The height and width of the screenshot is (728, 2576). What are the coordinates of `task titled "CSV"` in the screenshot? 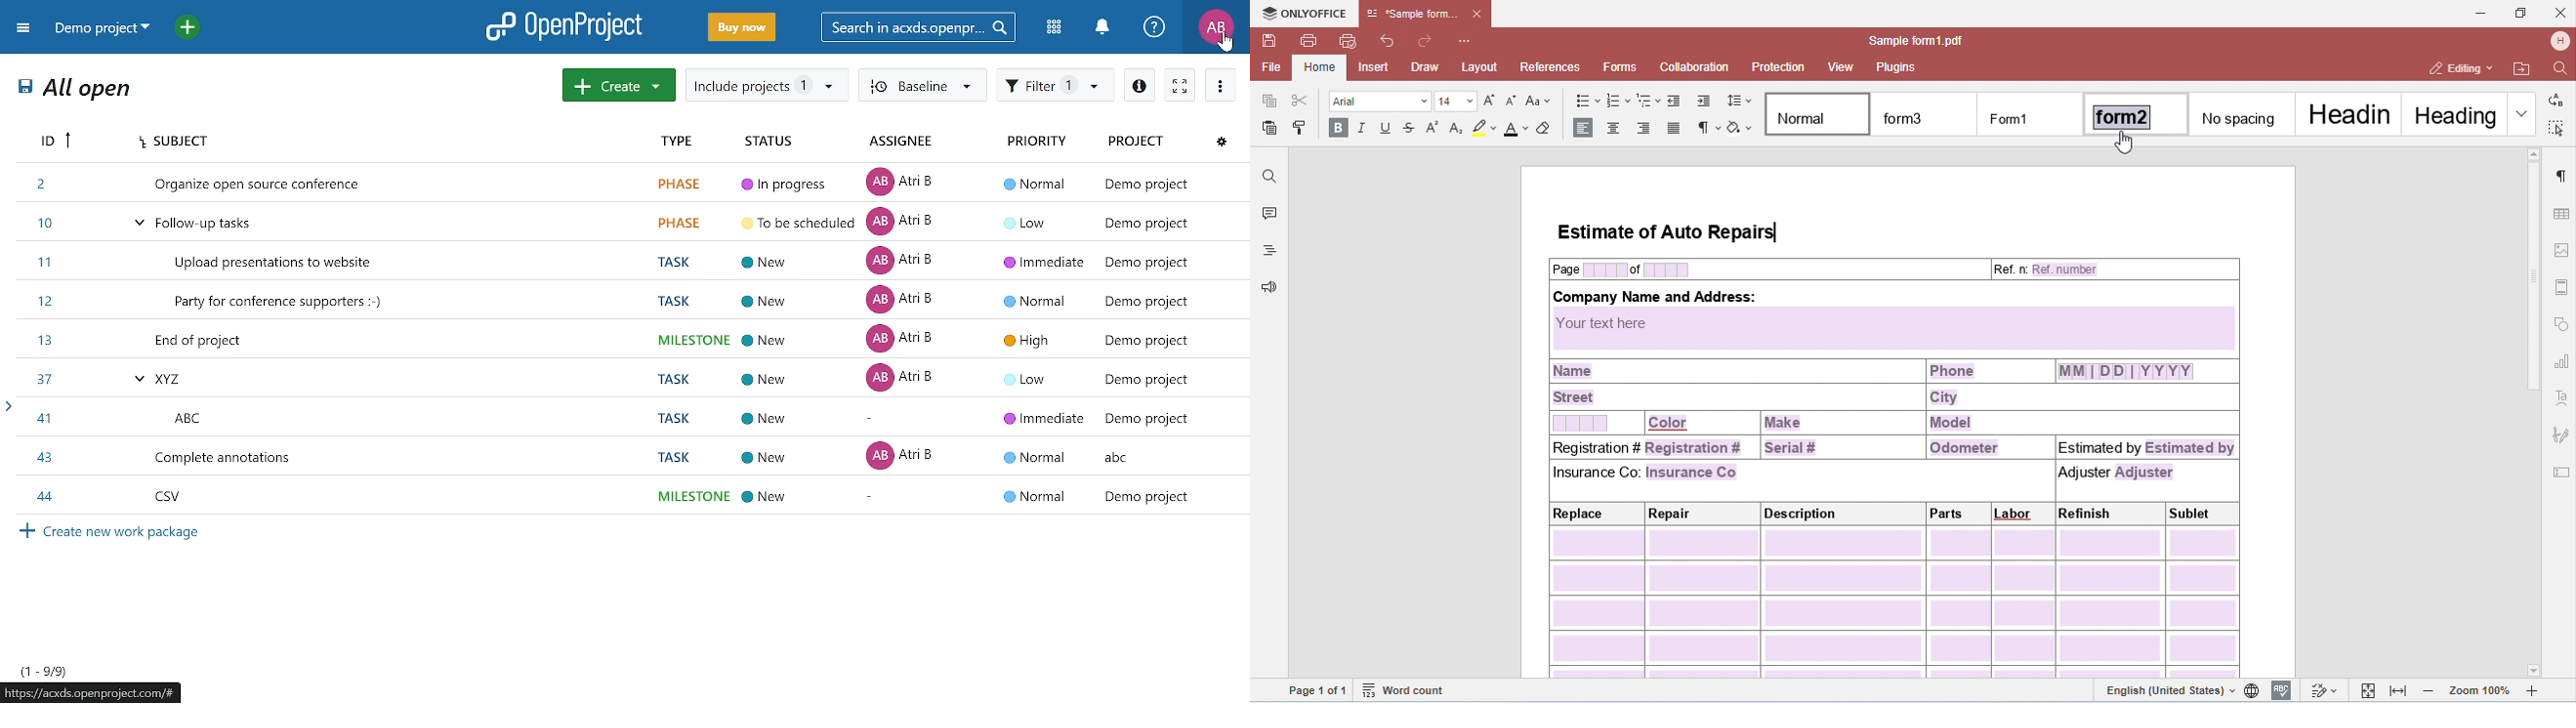 It's located at (626, 497).